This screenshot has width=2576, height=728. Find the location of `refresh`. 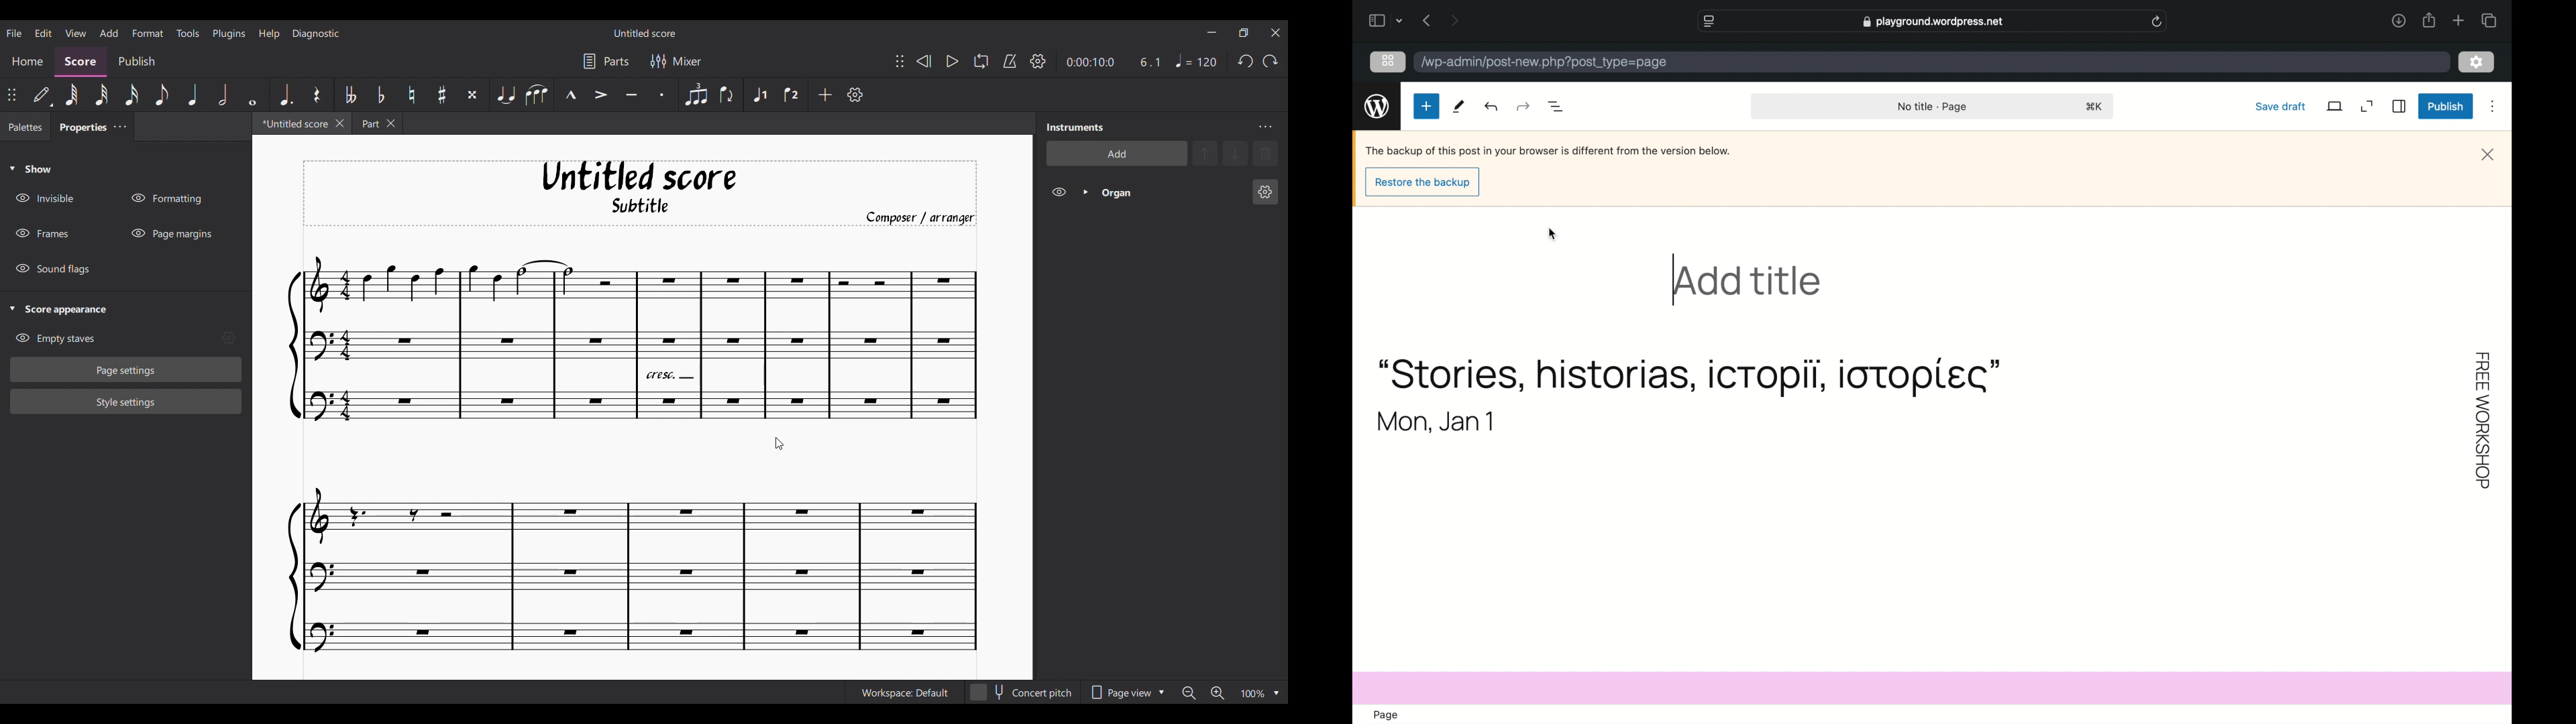

refresh is located at coordinates (2157, 22).